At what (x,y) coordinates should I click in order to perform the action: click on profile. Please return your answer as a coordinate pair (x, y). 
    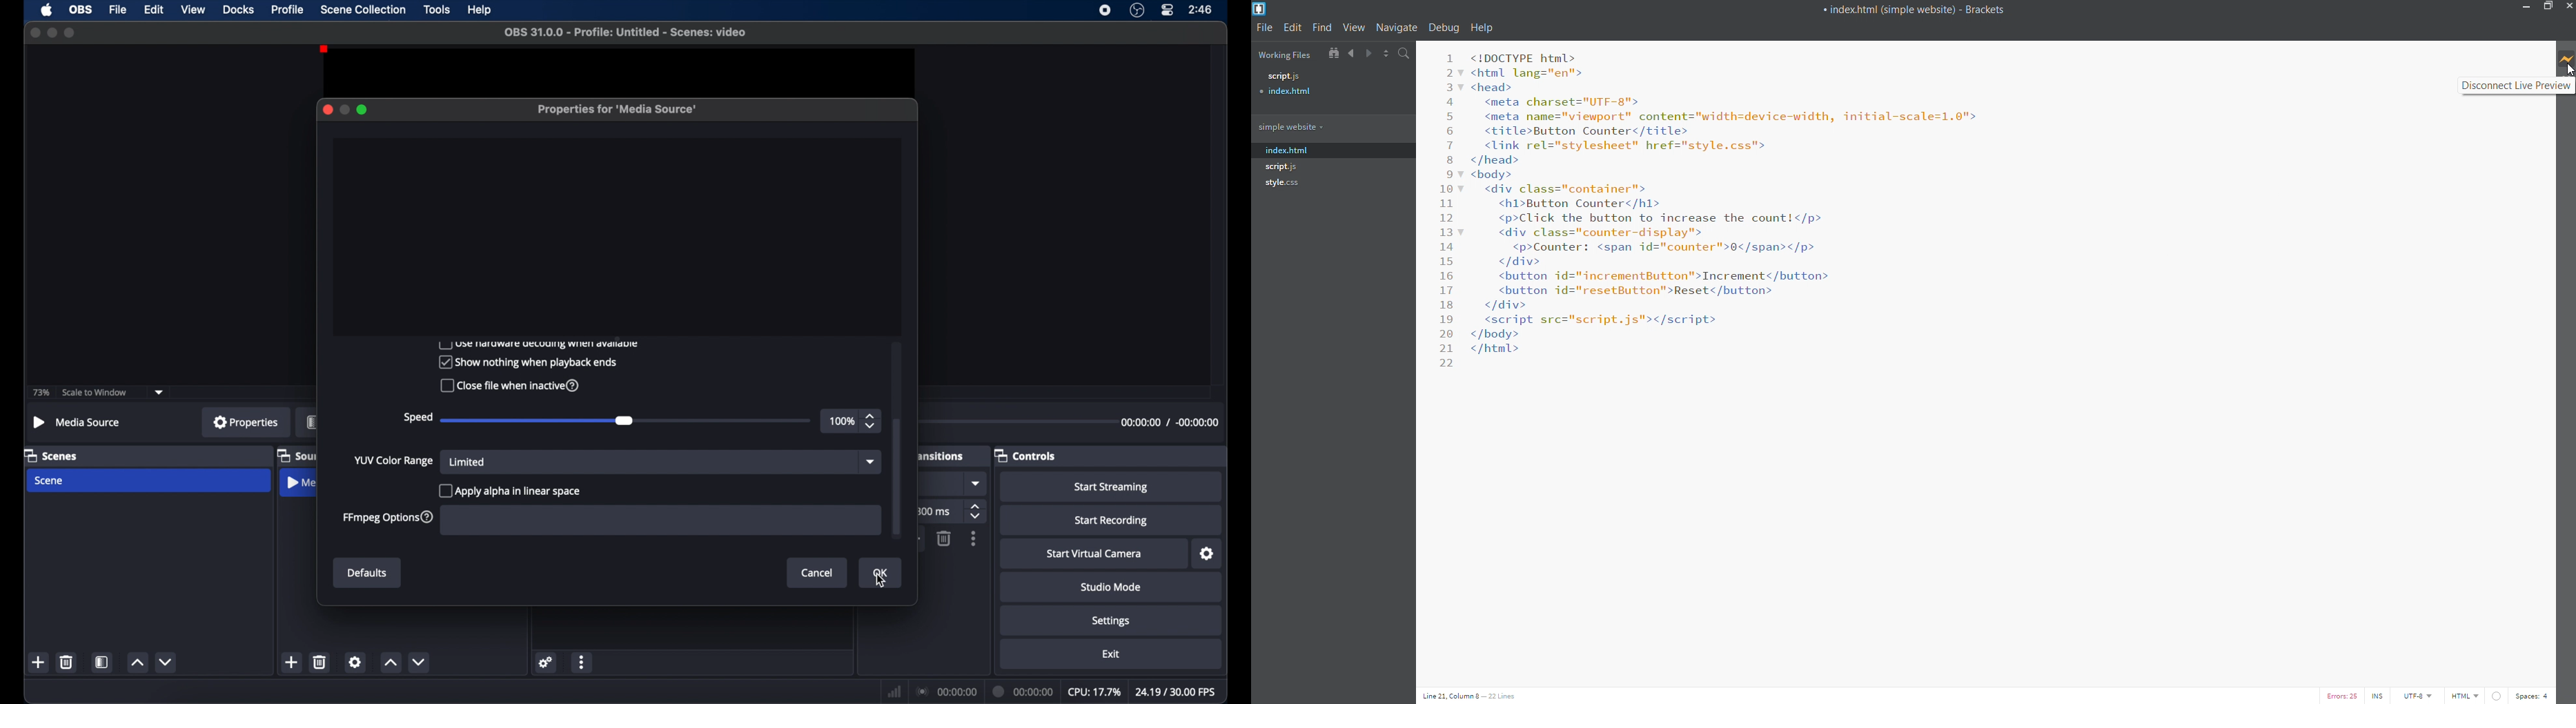
    Looking at the image, I should click on (289, 9).